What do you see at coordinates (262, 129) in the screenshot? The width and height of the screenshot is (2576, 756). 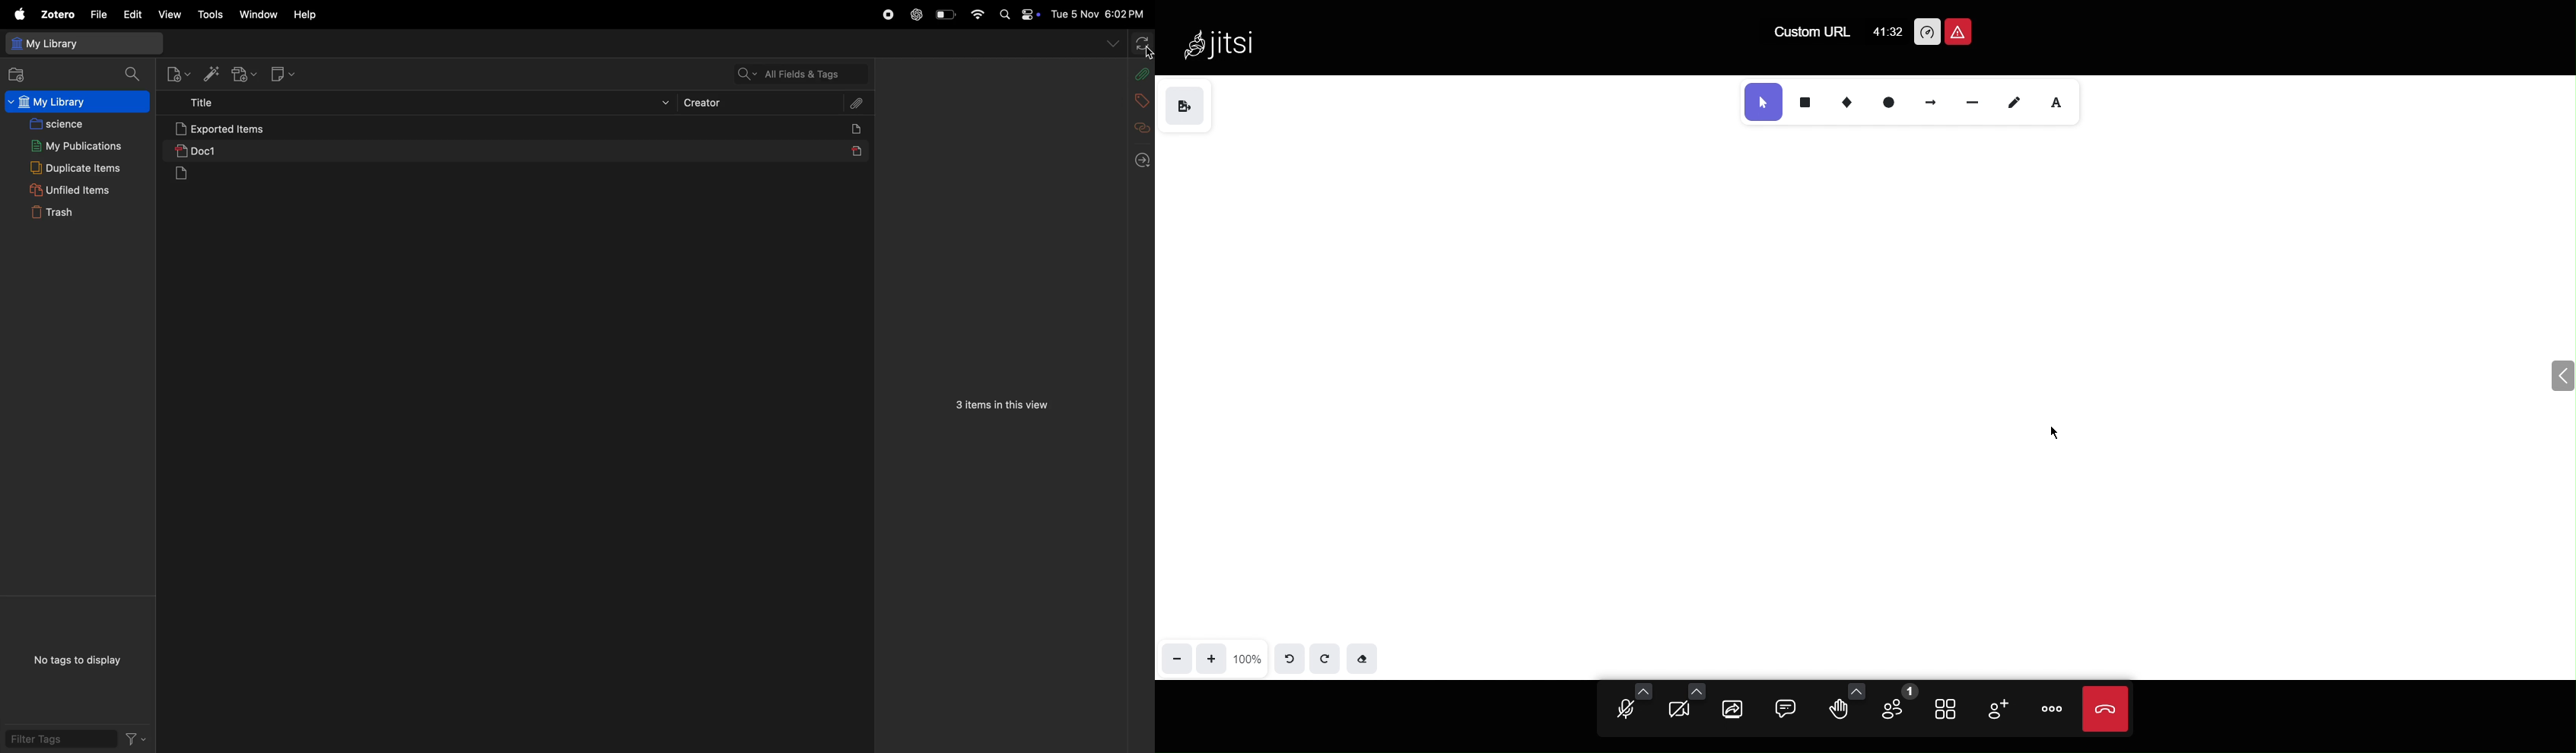 I see `exported items` at bounding box center [262, 129].